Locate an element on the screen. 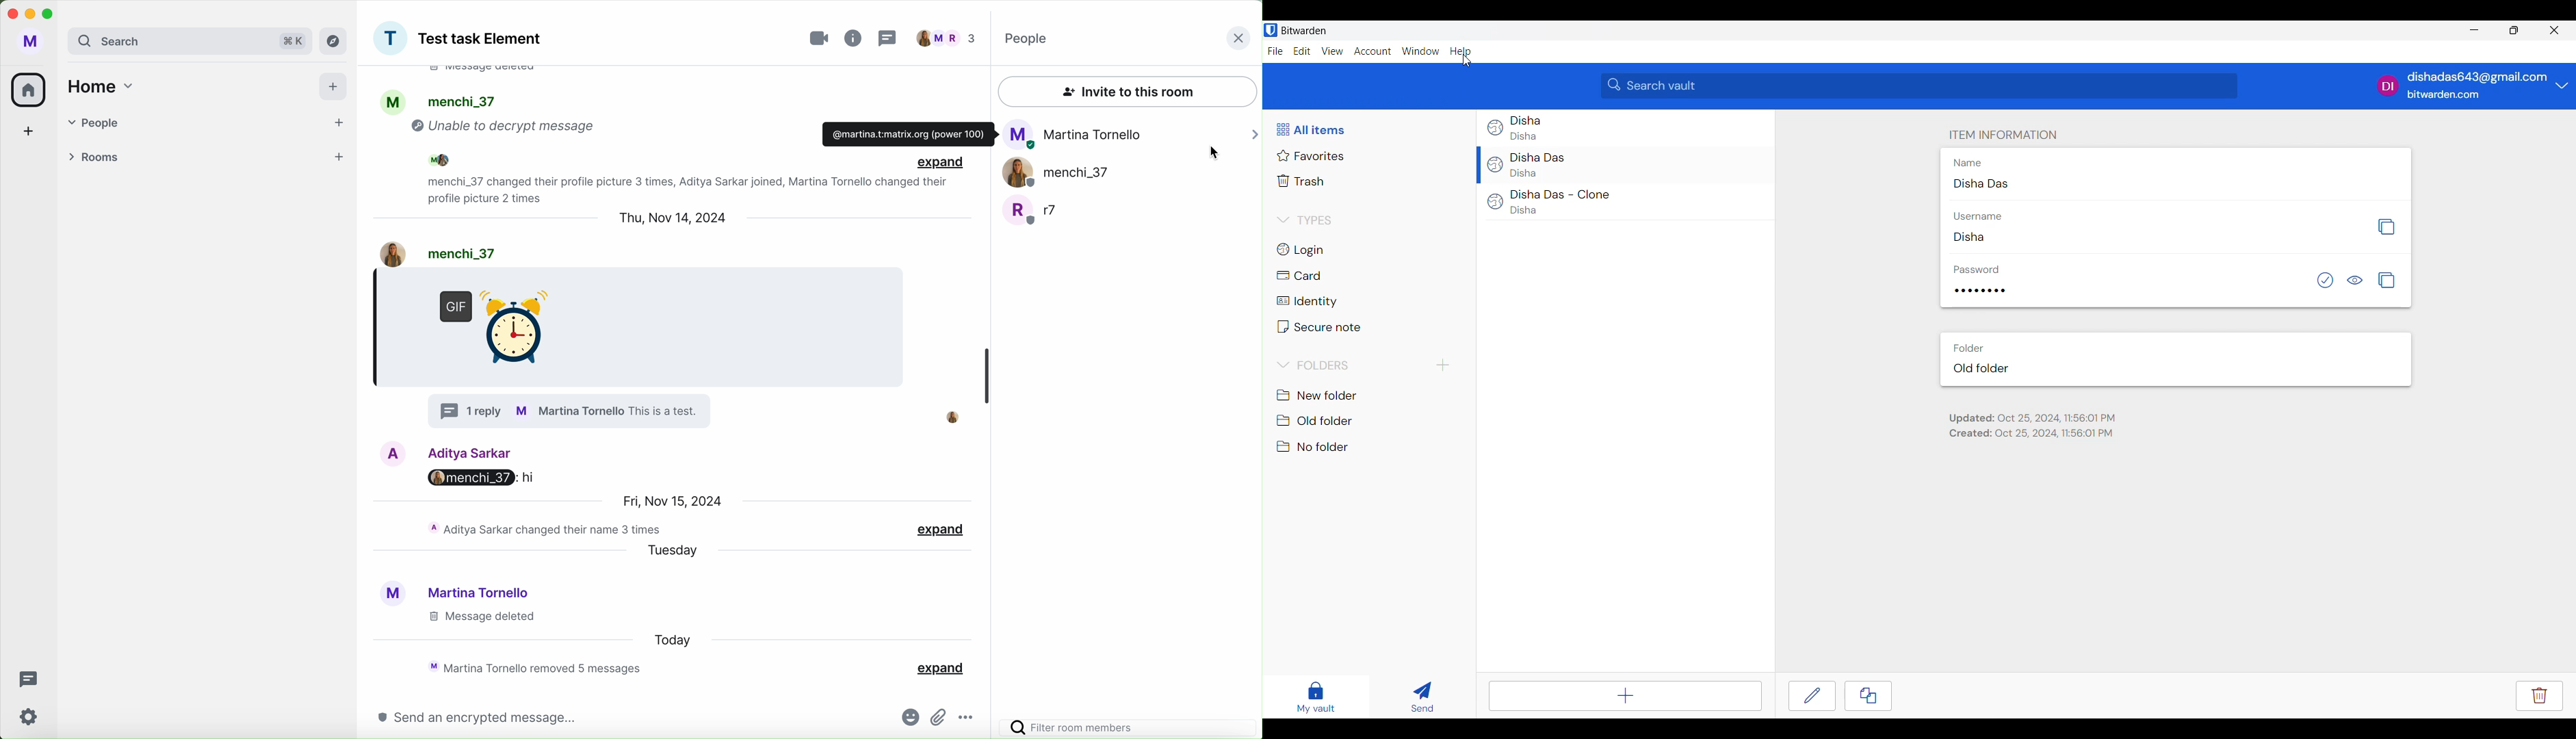 Image resolution: width=2576 pixels, height=756 pixels. Updated: Oct 25, 2024, 11:56:01 PM is located at coordinates (2032, 419).